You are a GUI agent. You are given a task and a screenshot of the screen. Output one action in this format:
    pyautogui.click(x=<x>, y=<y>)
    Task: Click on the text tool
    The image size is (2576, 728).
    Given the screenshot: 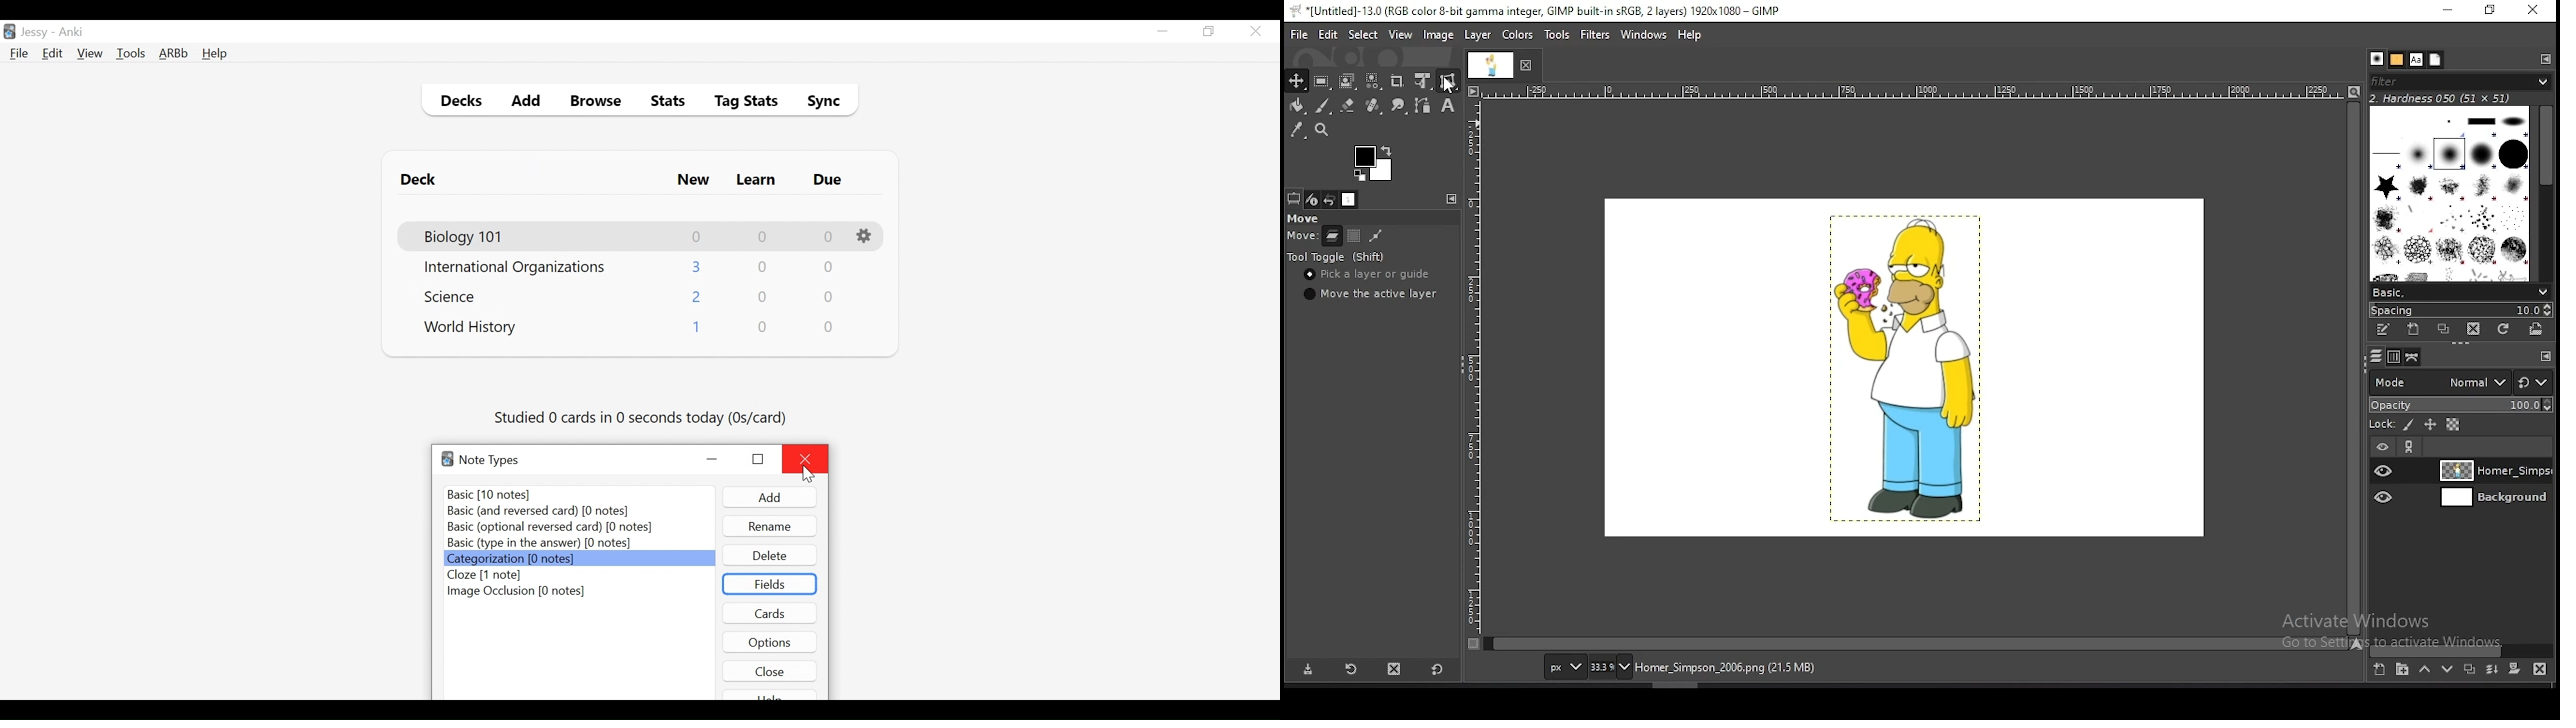 What is the action you would take?
    pyautogui.click(x=1447, y=106)
    